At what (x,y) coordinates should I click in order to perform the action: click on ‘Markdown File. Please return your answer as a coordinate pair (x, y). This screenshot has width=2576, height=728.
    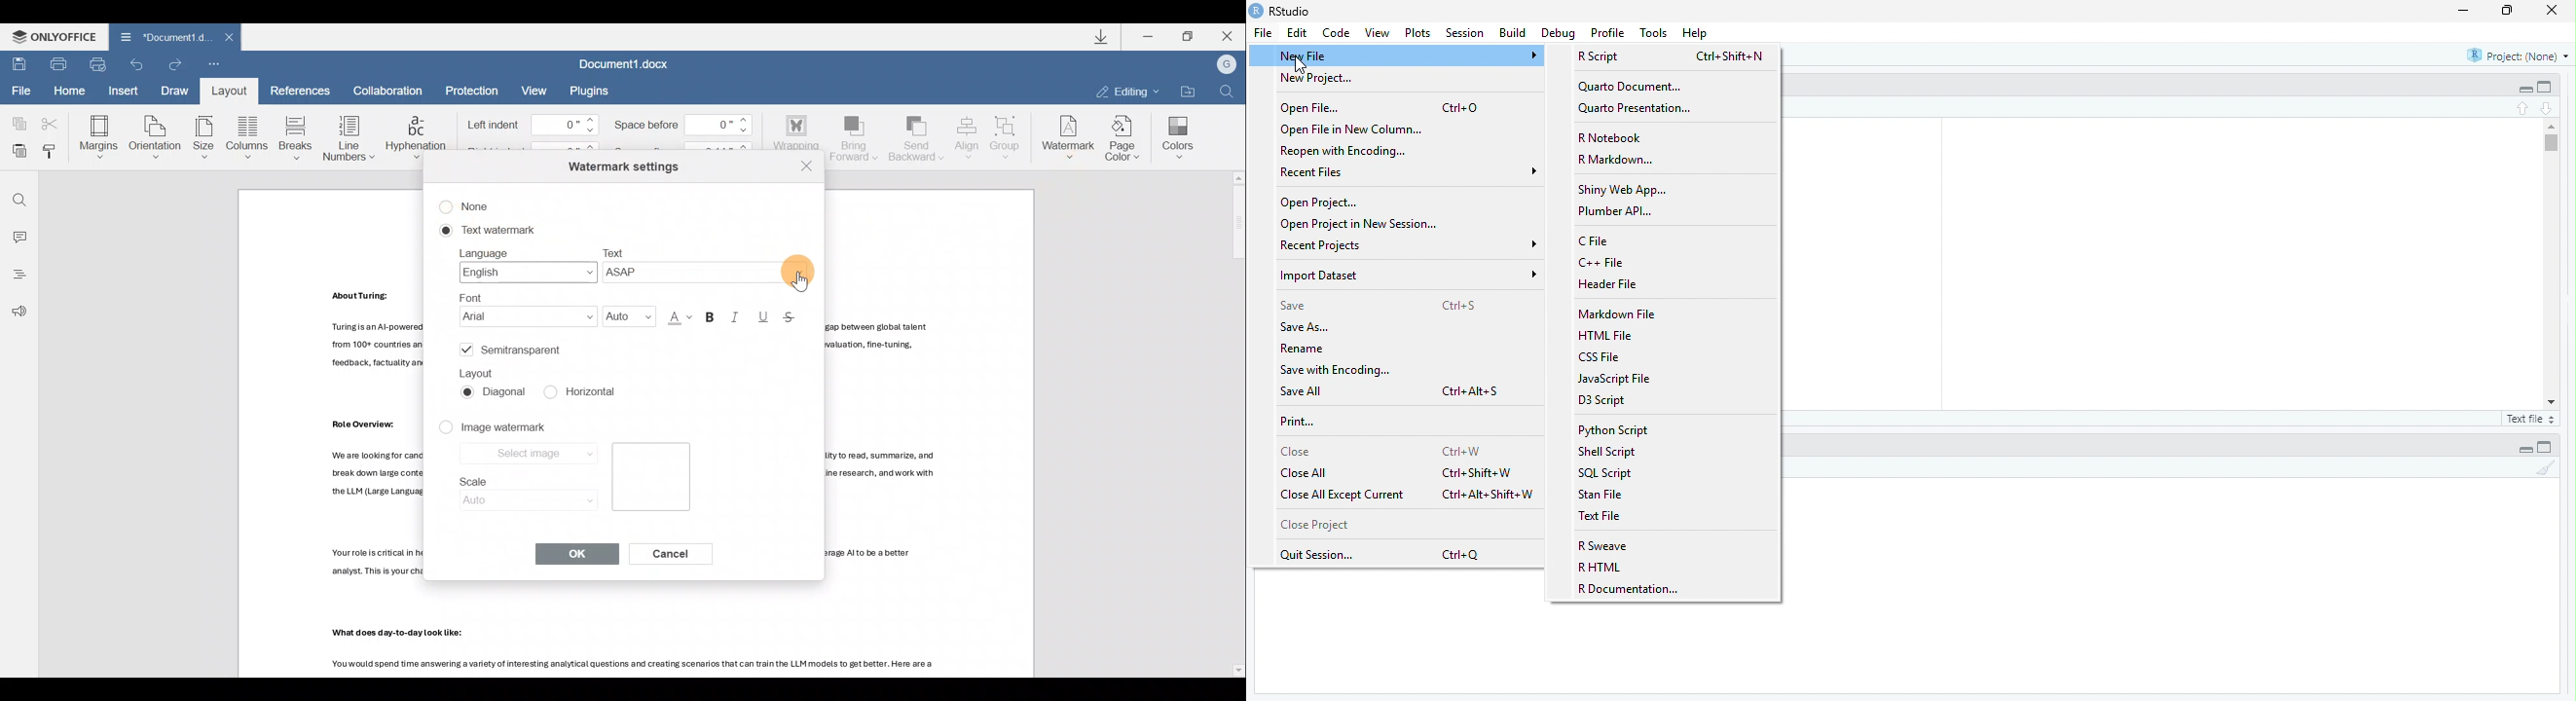
    Looking at the image, I should click on (1620, 314).